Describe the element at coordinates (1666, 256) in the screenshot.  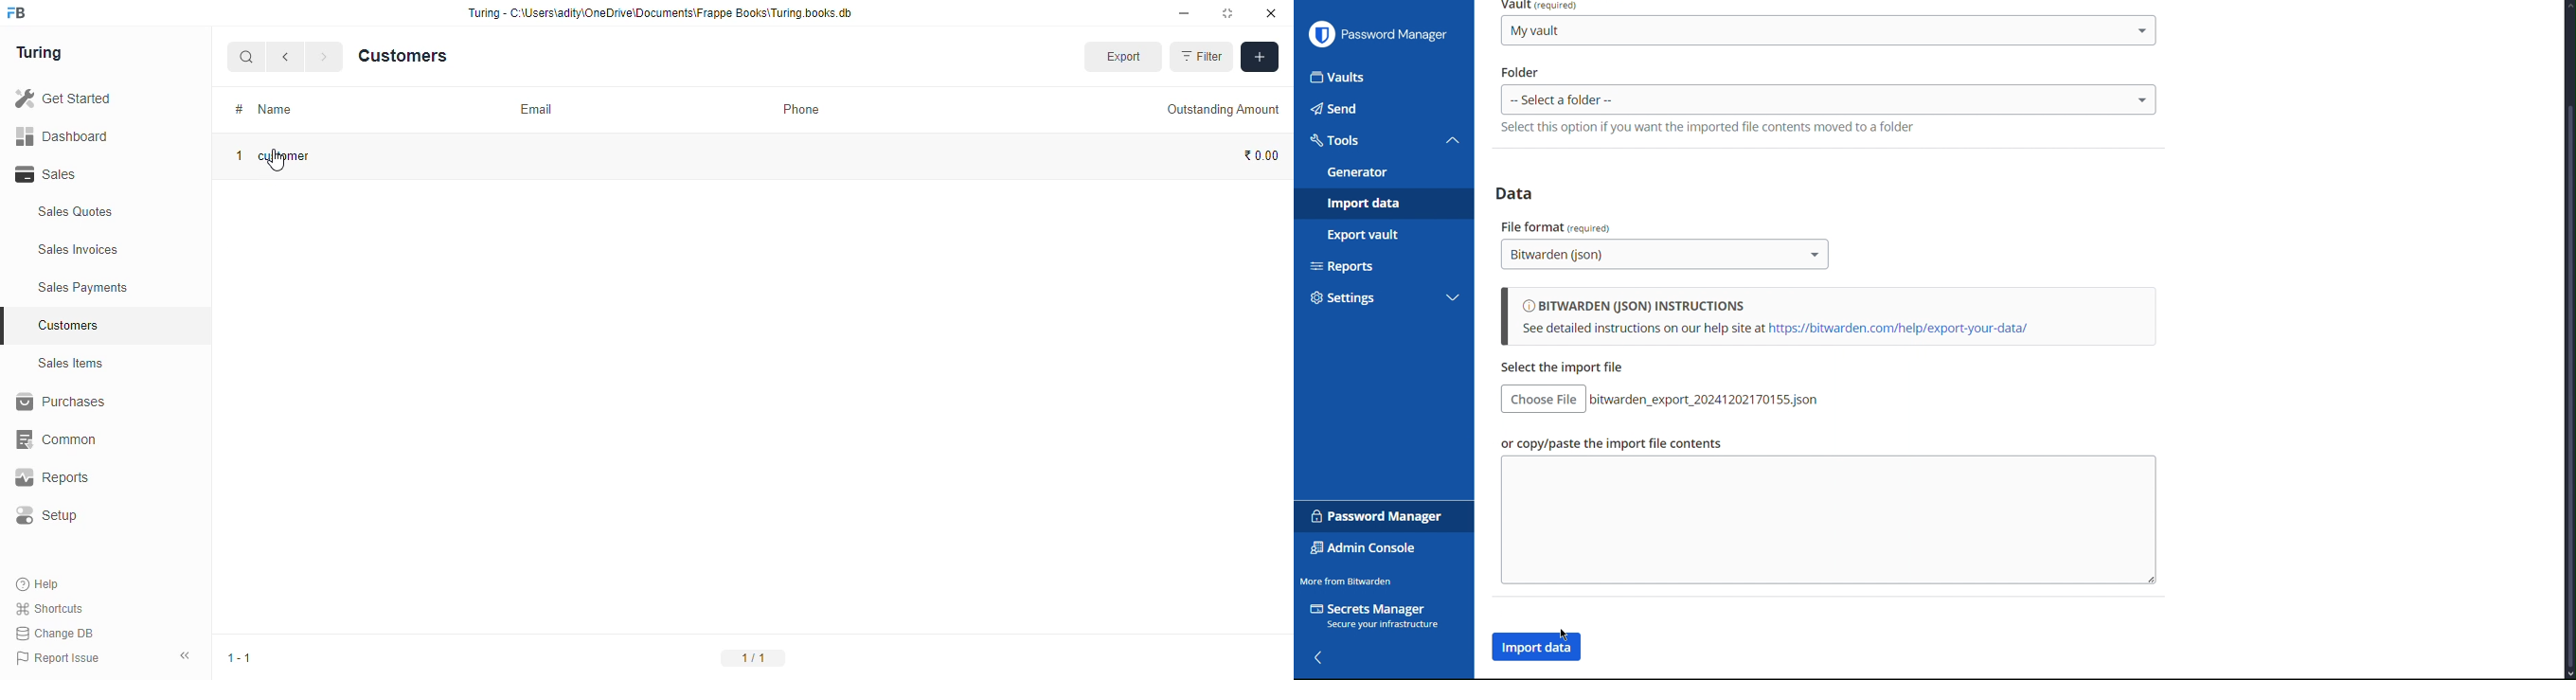
I see `Bitwarden (json)` at that location.